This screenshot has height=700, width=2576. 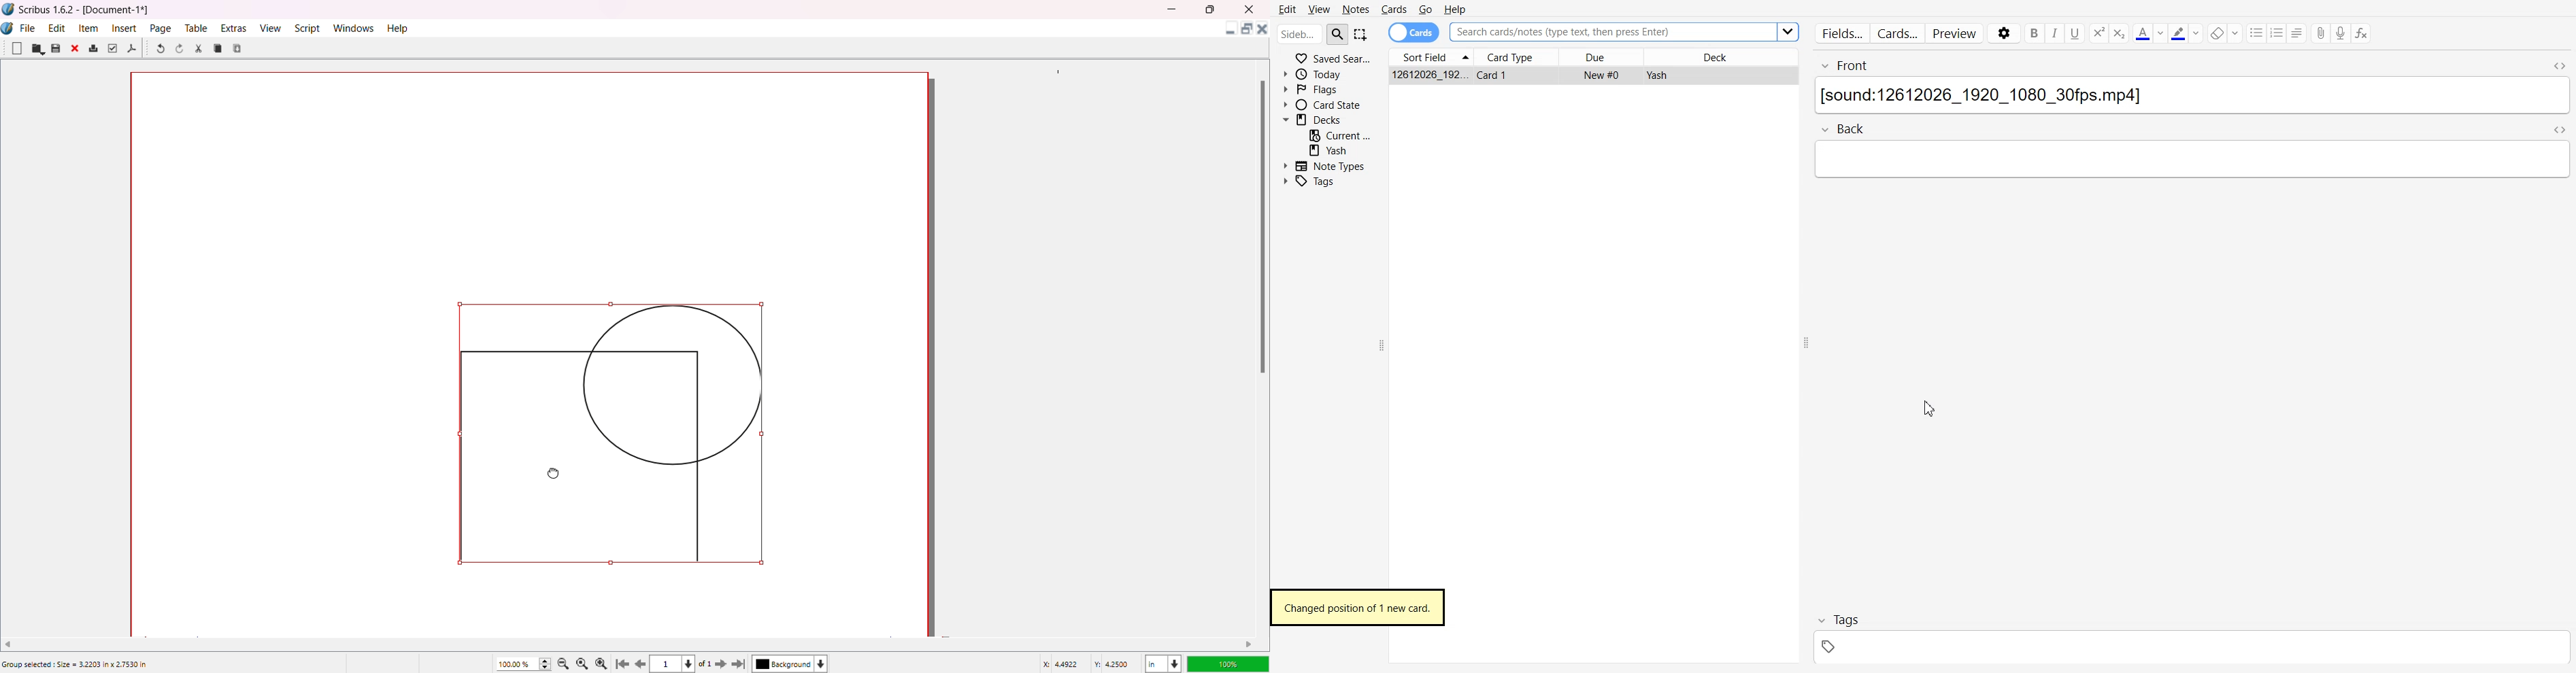 What do you see at coordinates (1299, 35) in the screenshot?
I see `Search bar` at bounding box center [1299, 35].